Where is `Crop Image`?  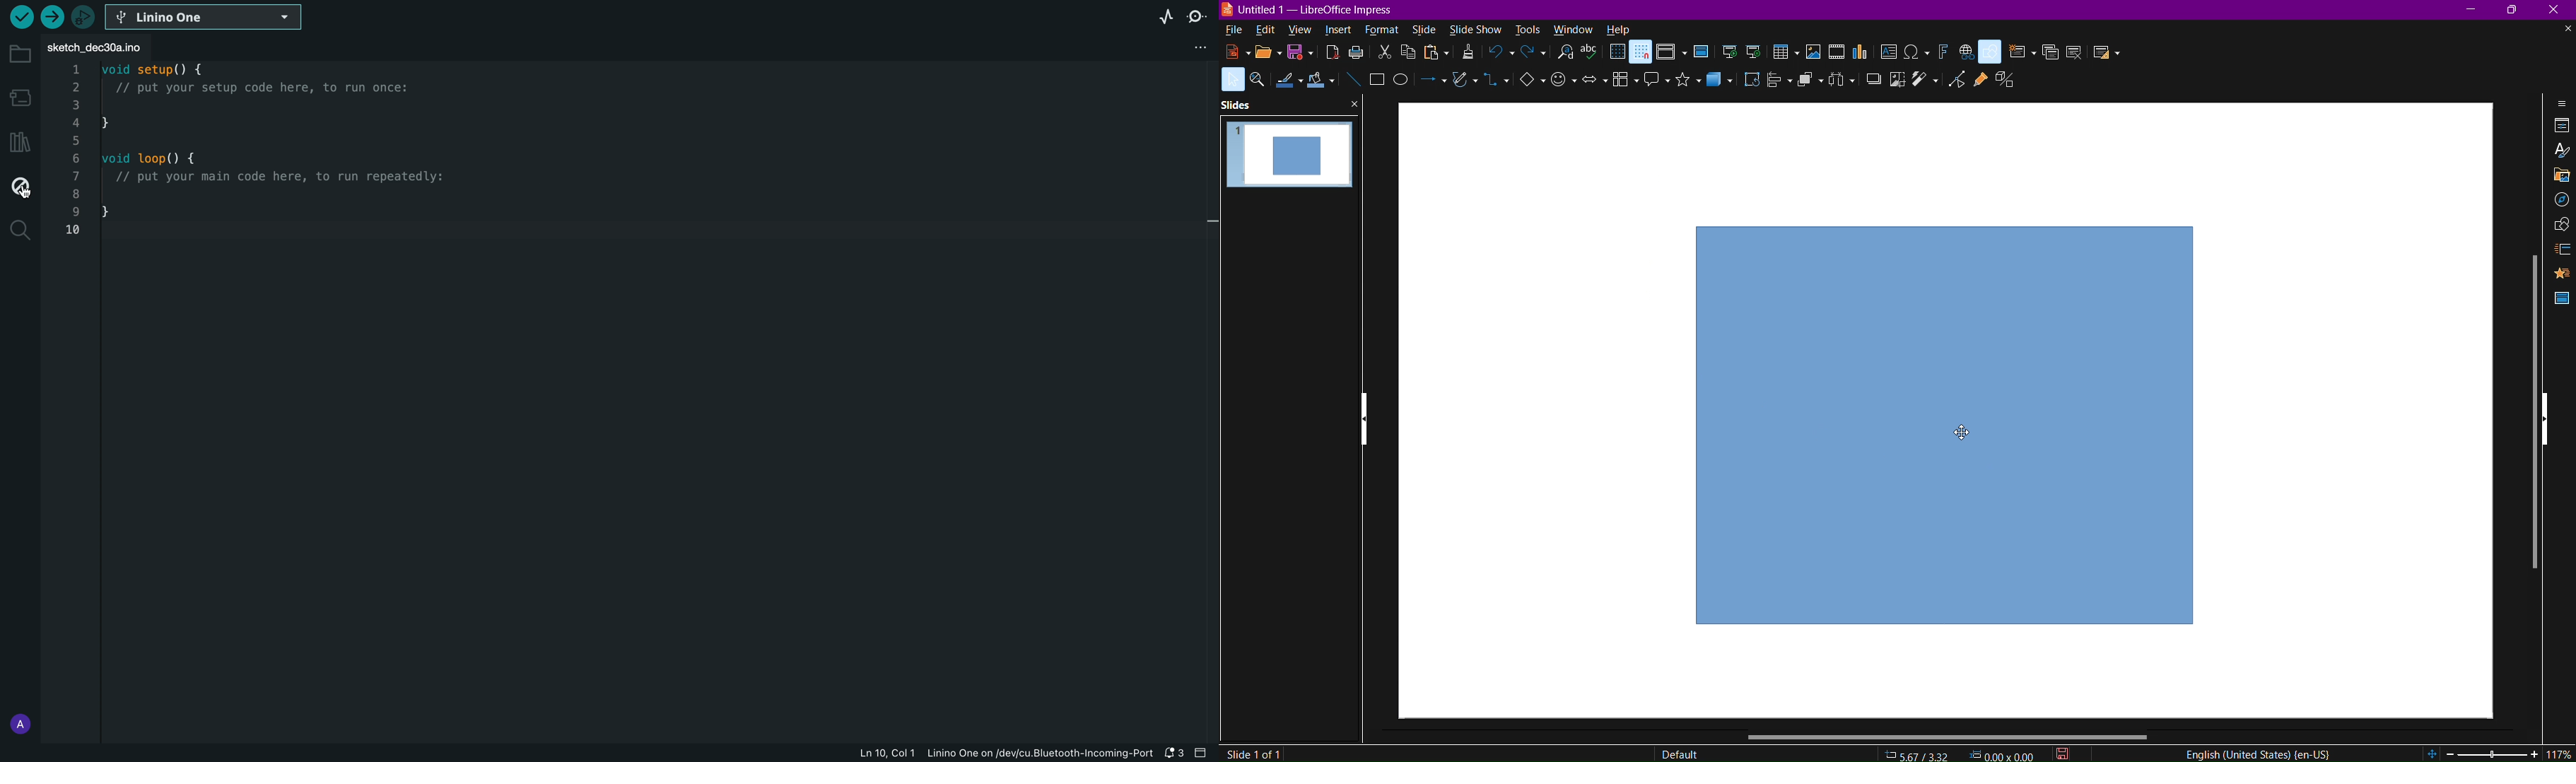 Crop Image is located at coordinates (1895, 83).